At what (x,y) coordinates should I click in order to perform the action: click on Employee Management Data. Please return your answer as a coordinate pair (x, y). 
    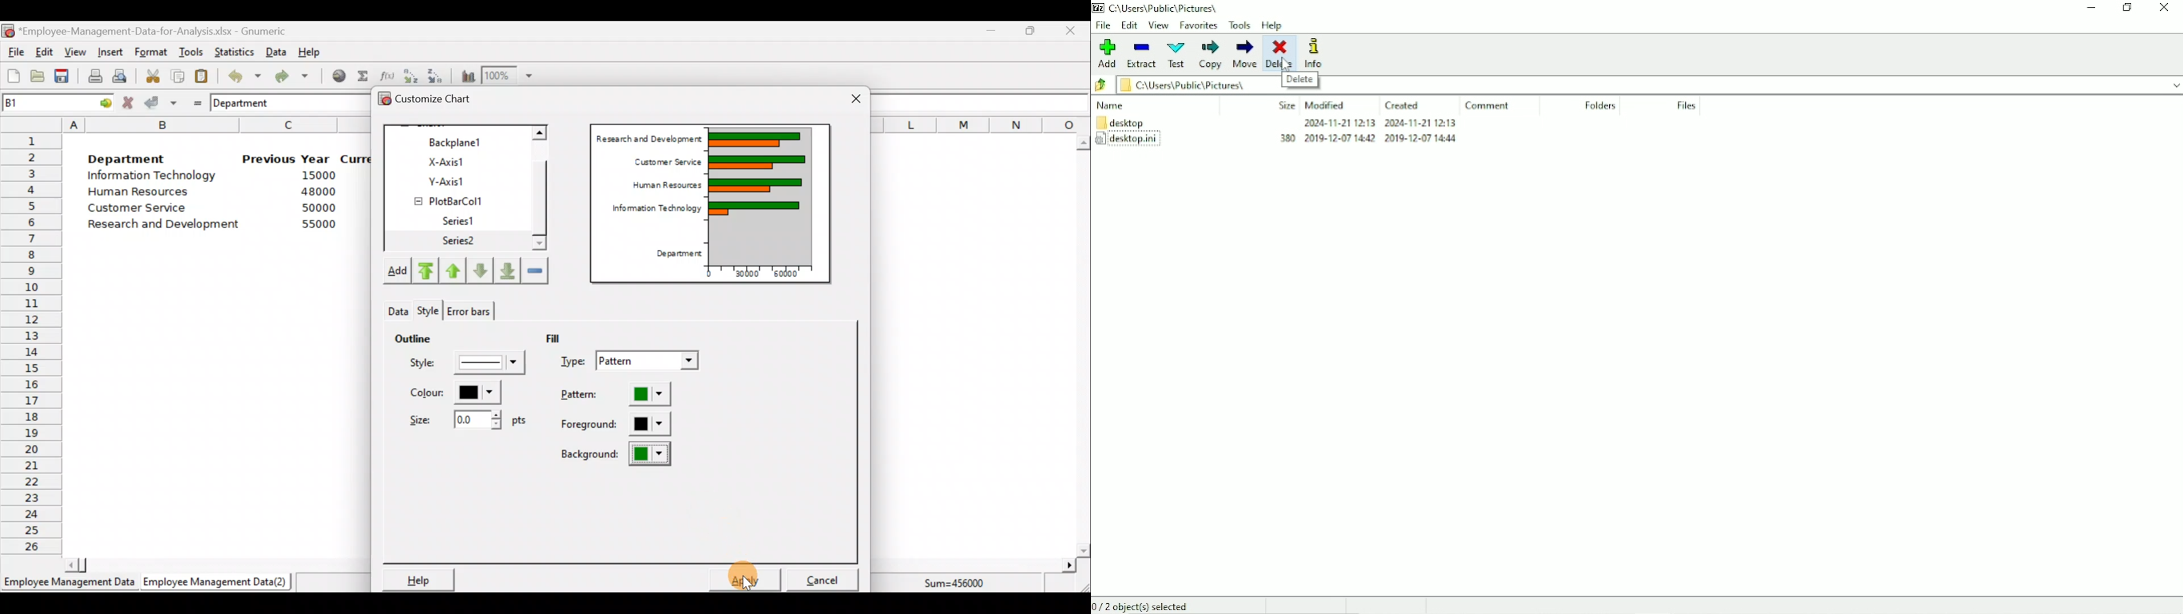
    Looking at the image, I should click on (68, 586).